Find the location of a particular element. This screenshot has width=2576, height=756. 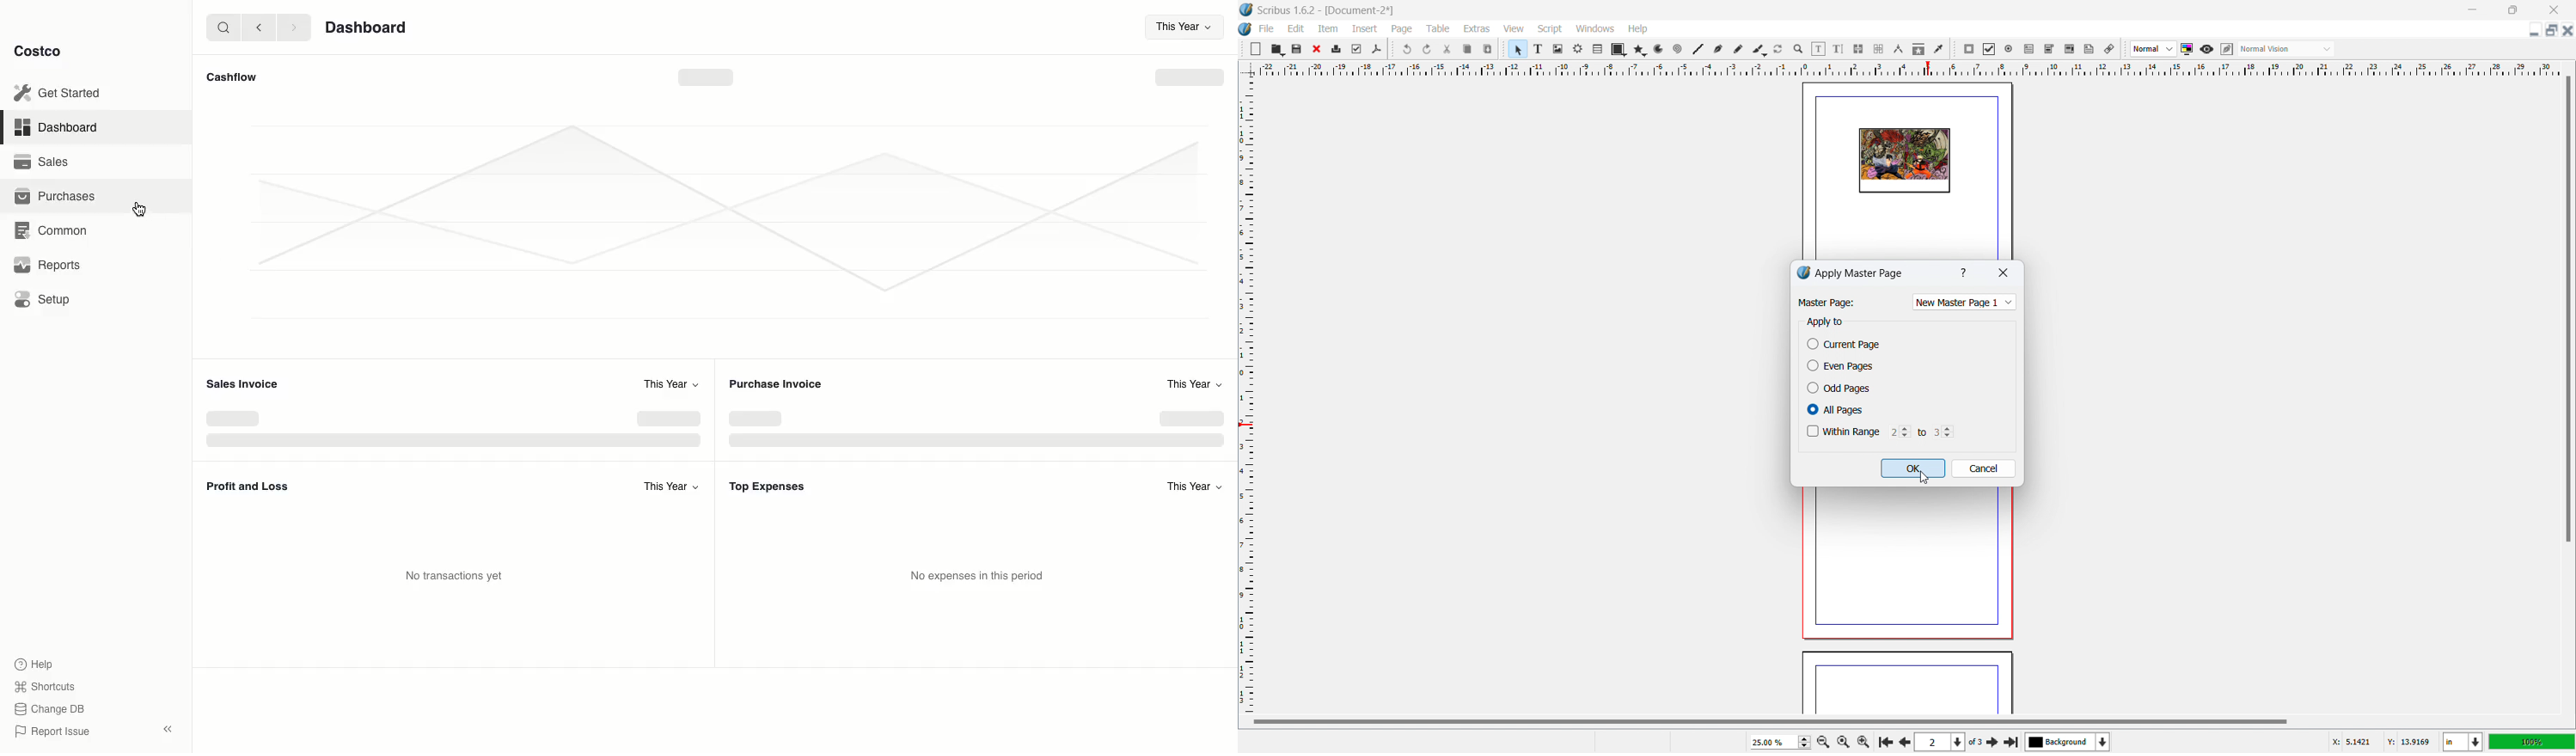

Change DB is located at coordinates (52, 709).